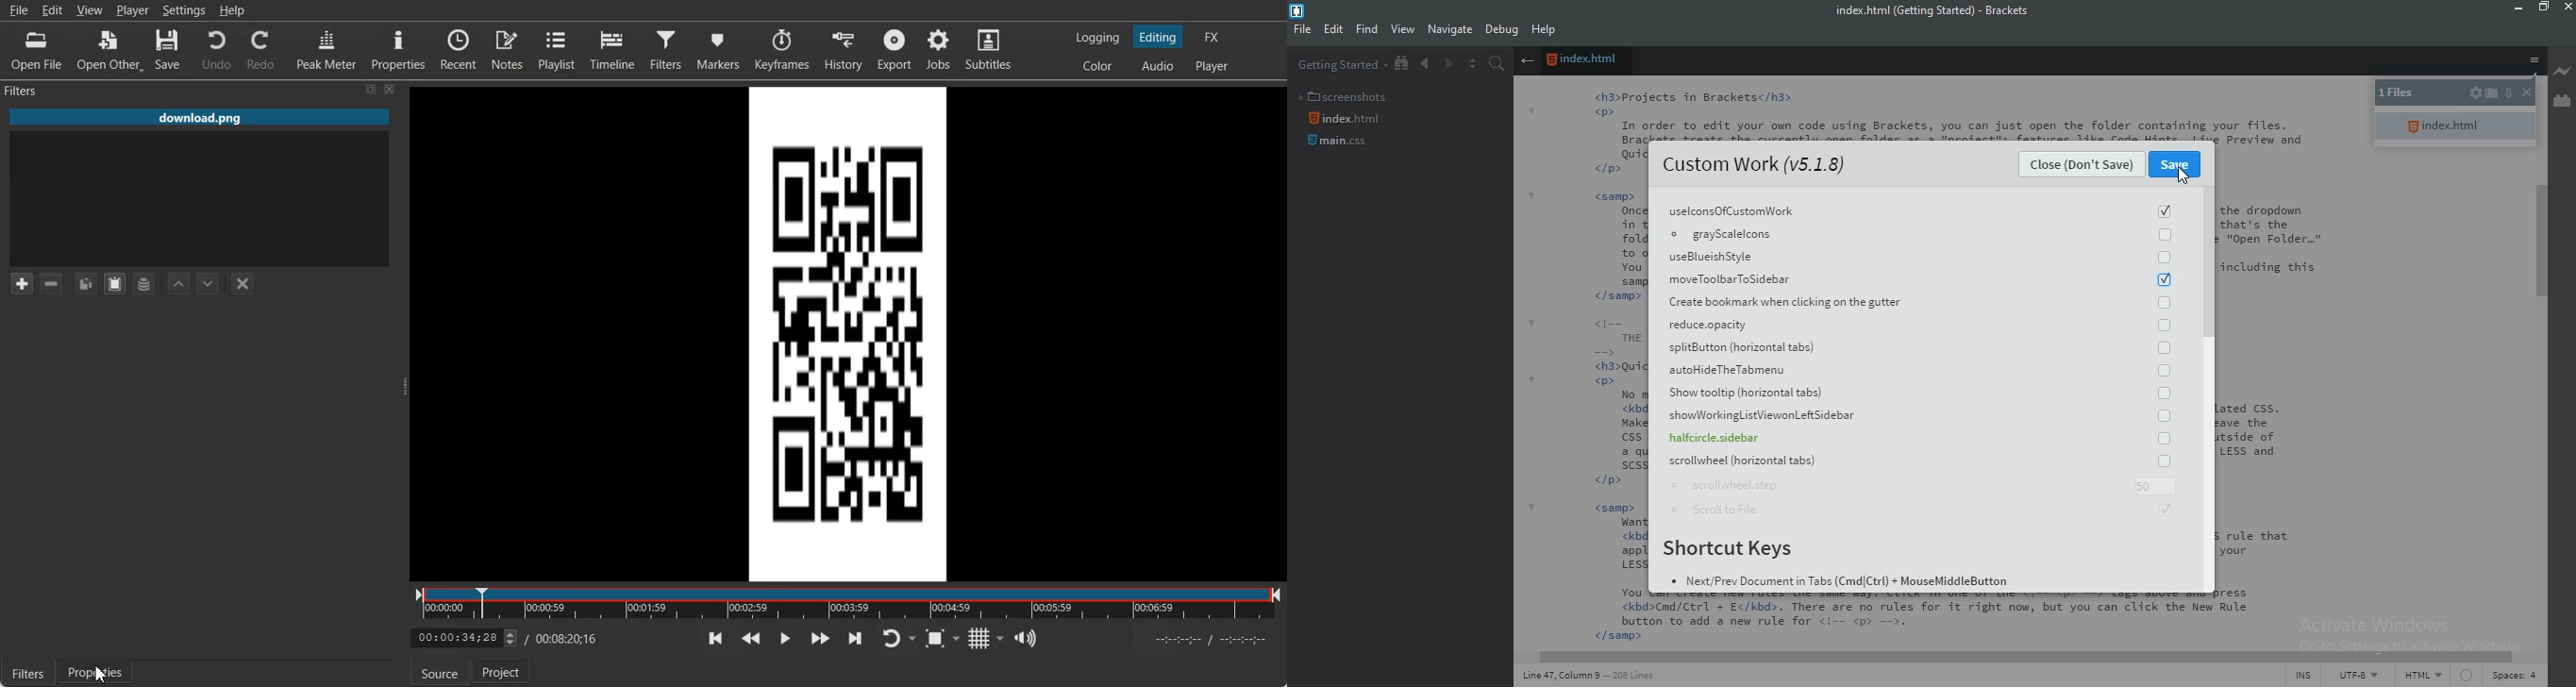  Describe the element at coordinates (1026, 638) in the screenshot. I see `Show the volume control` at that location.